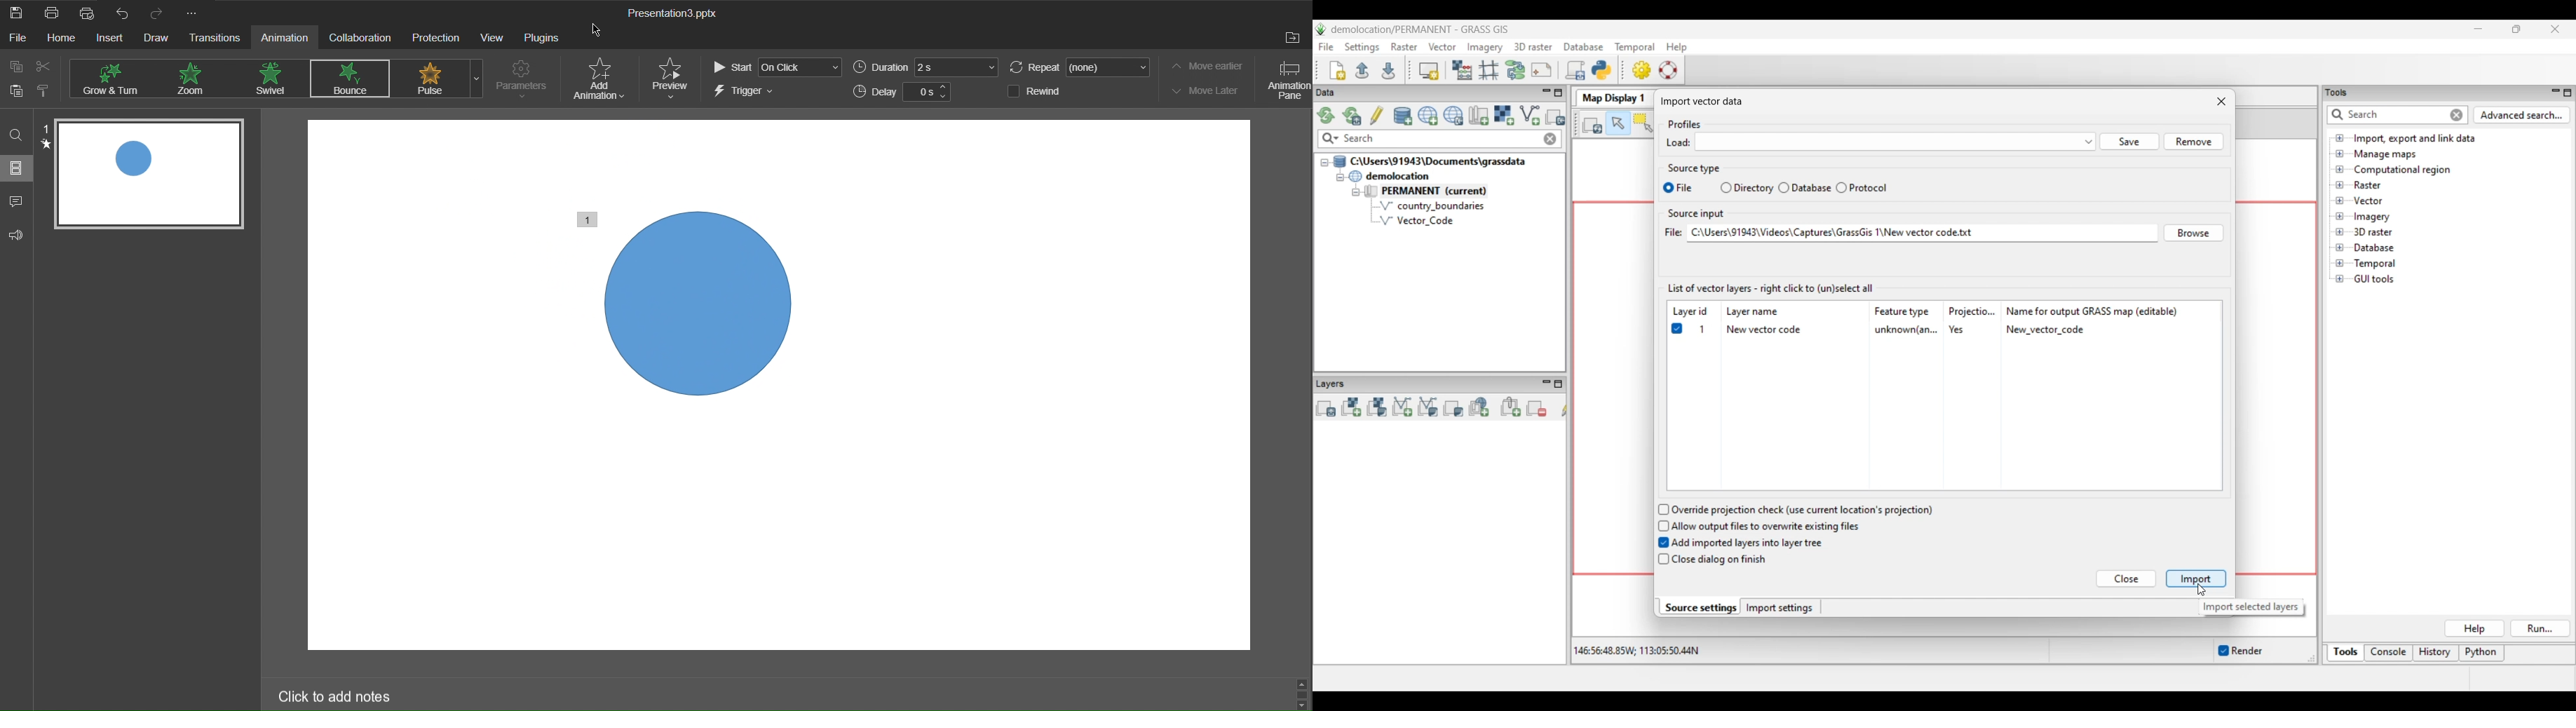 The width and height of the screenshot is (2576, 728). I want to click on more Animations, so click(476, 79).